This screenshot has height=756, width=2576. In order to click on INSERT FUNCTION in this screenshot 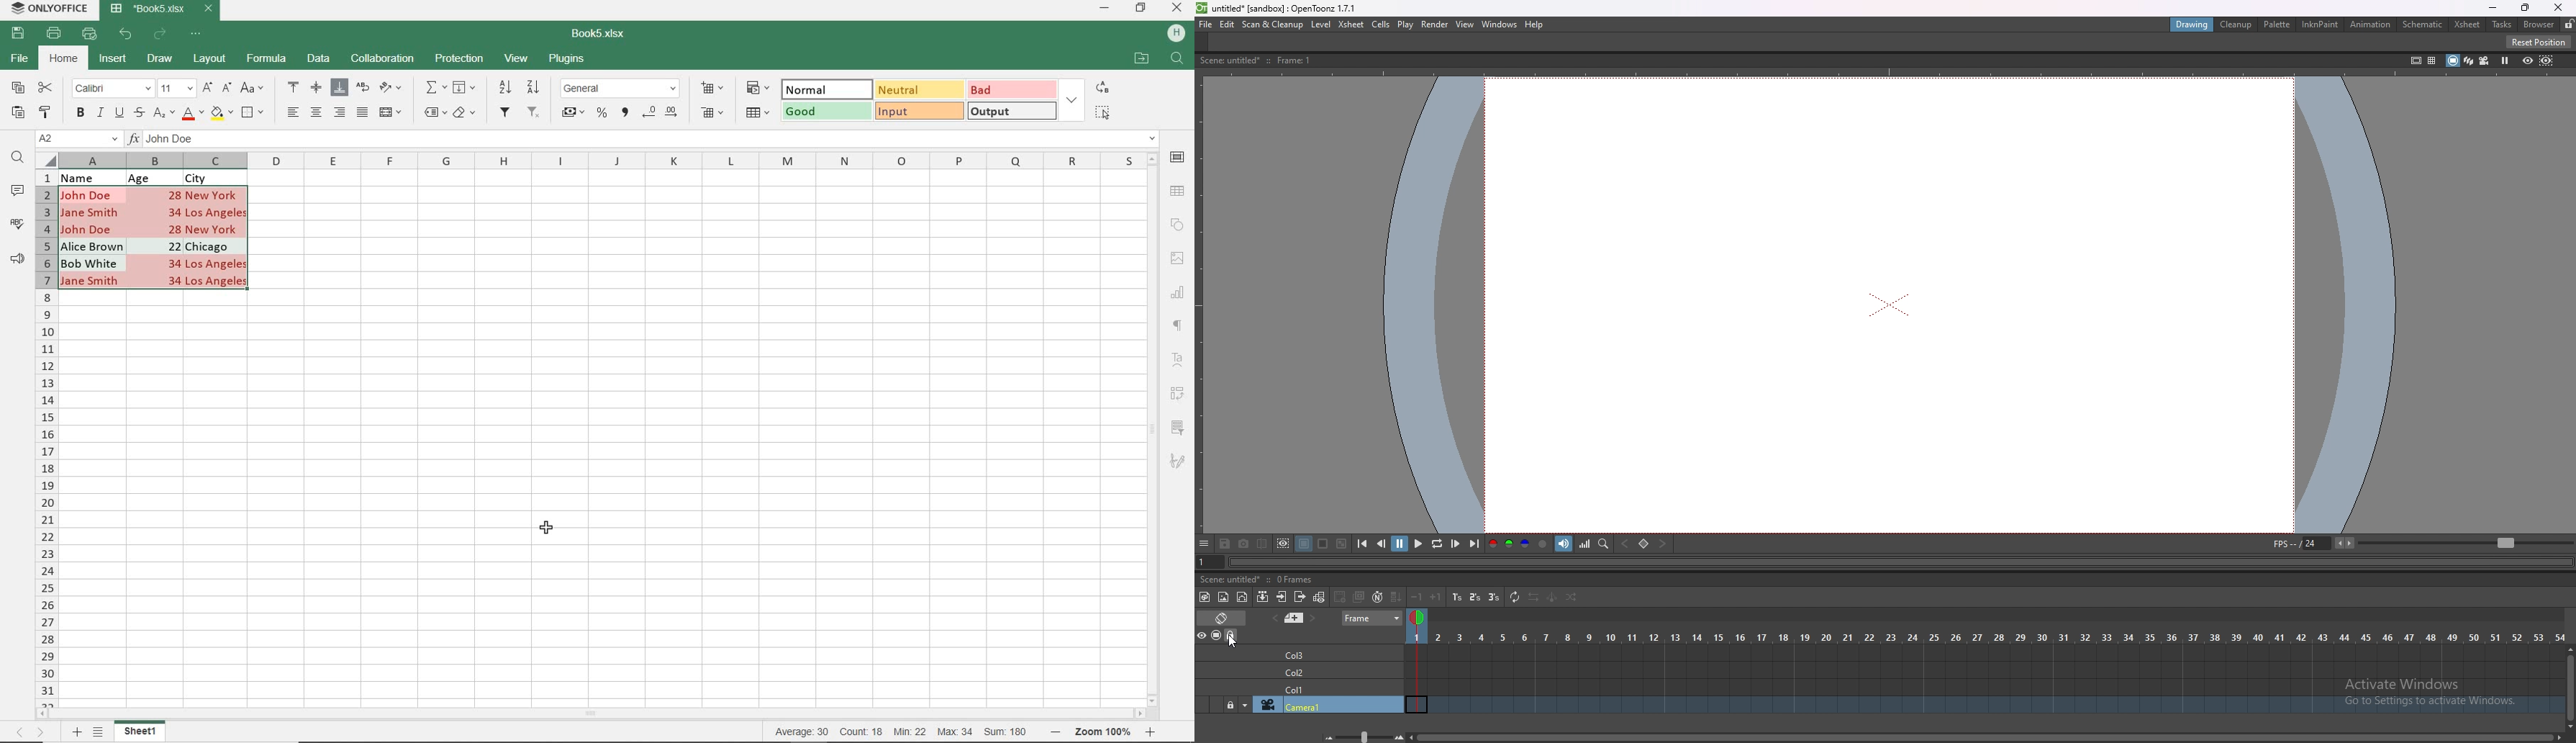, I will do `click(436, 87)`.